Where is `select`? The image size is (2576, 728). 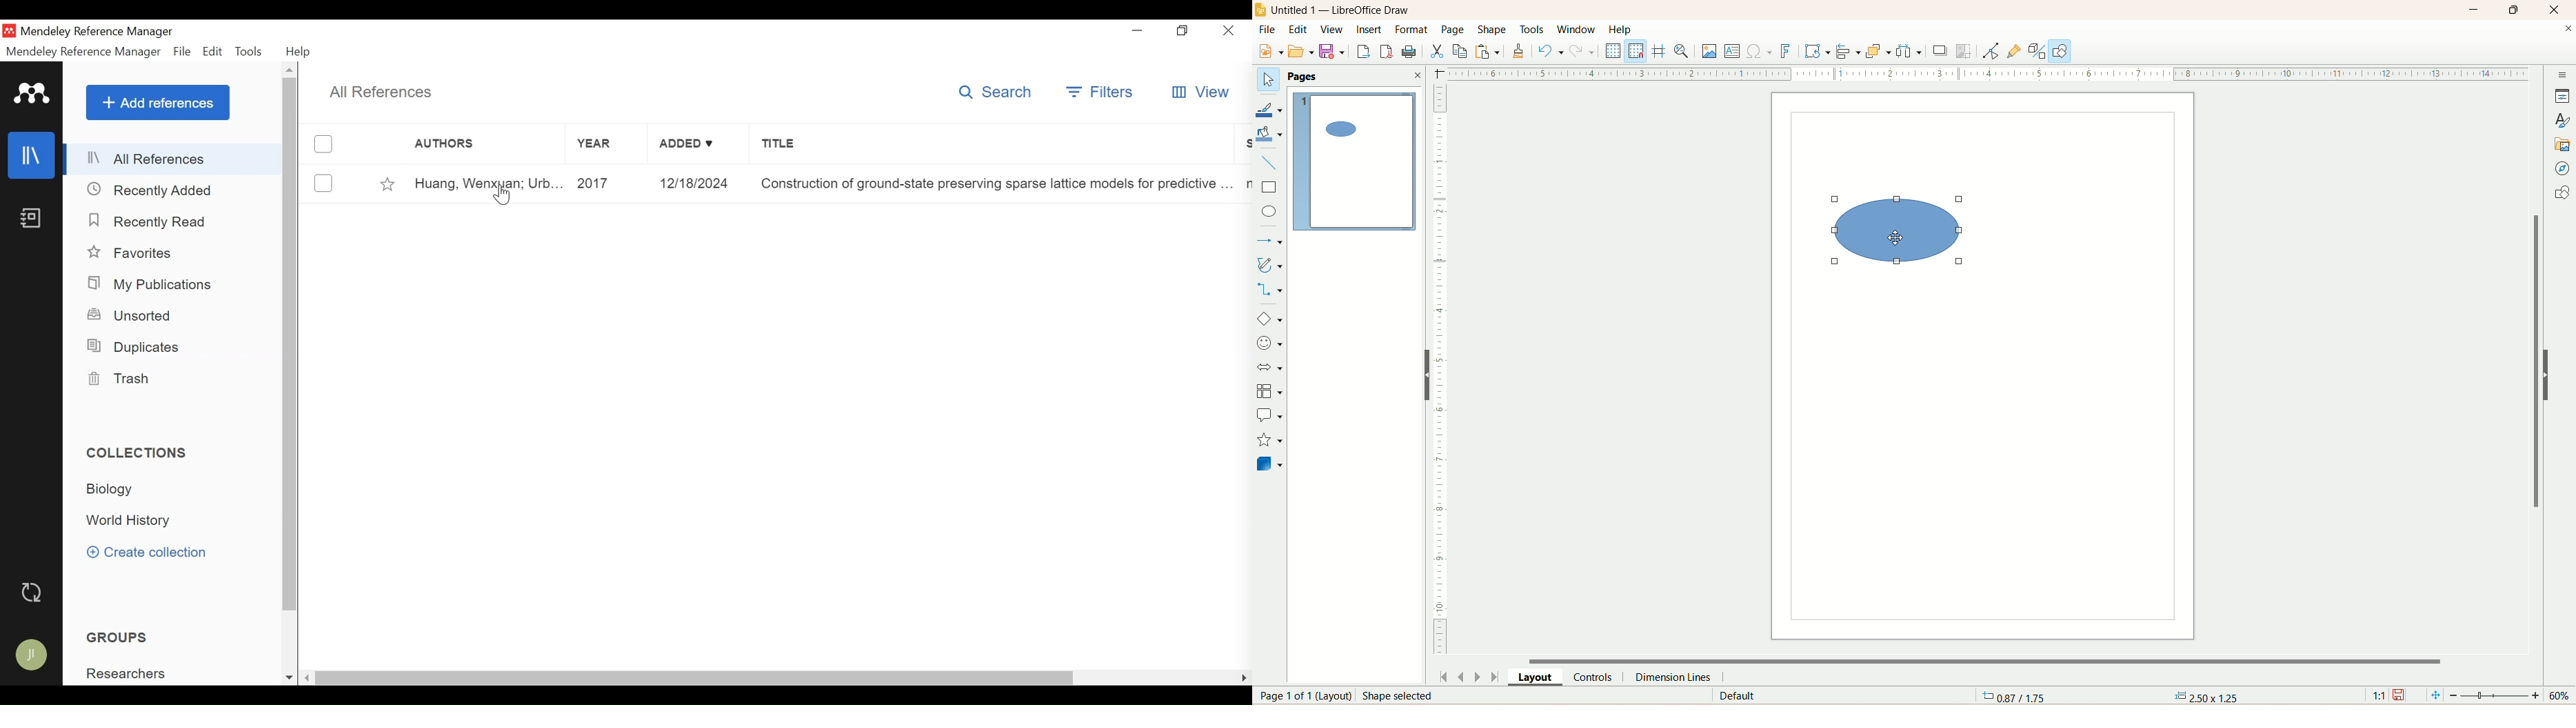 select is located at coordinates (1269, 80).